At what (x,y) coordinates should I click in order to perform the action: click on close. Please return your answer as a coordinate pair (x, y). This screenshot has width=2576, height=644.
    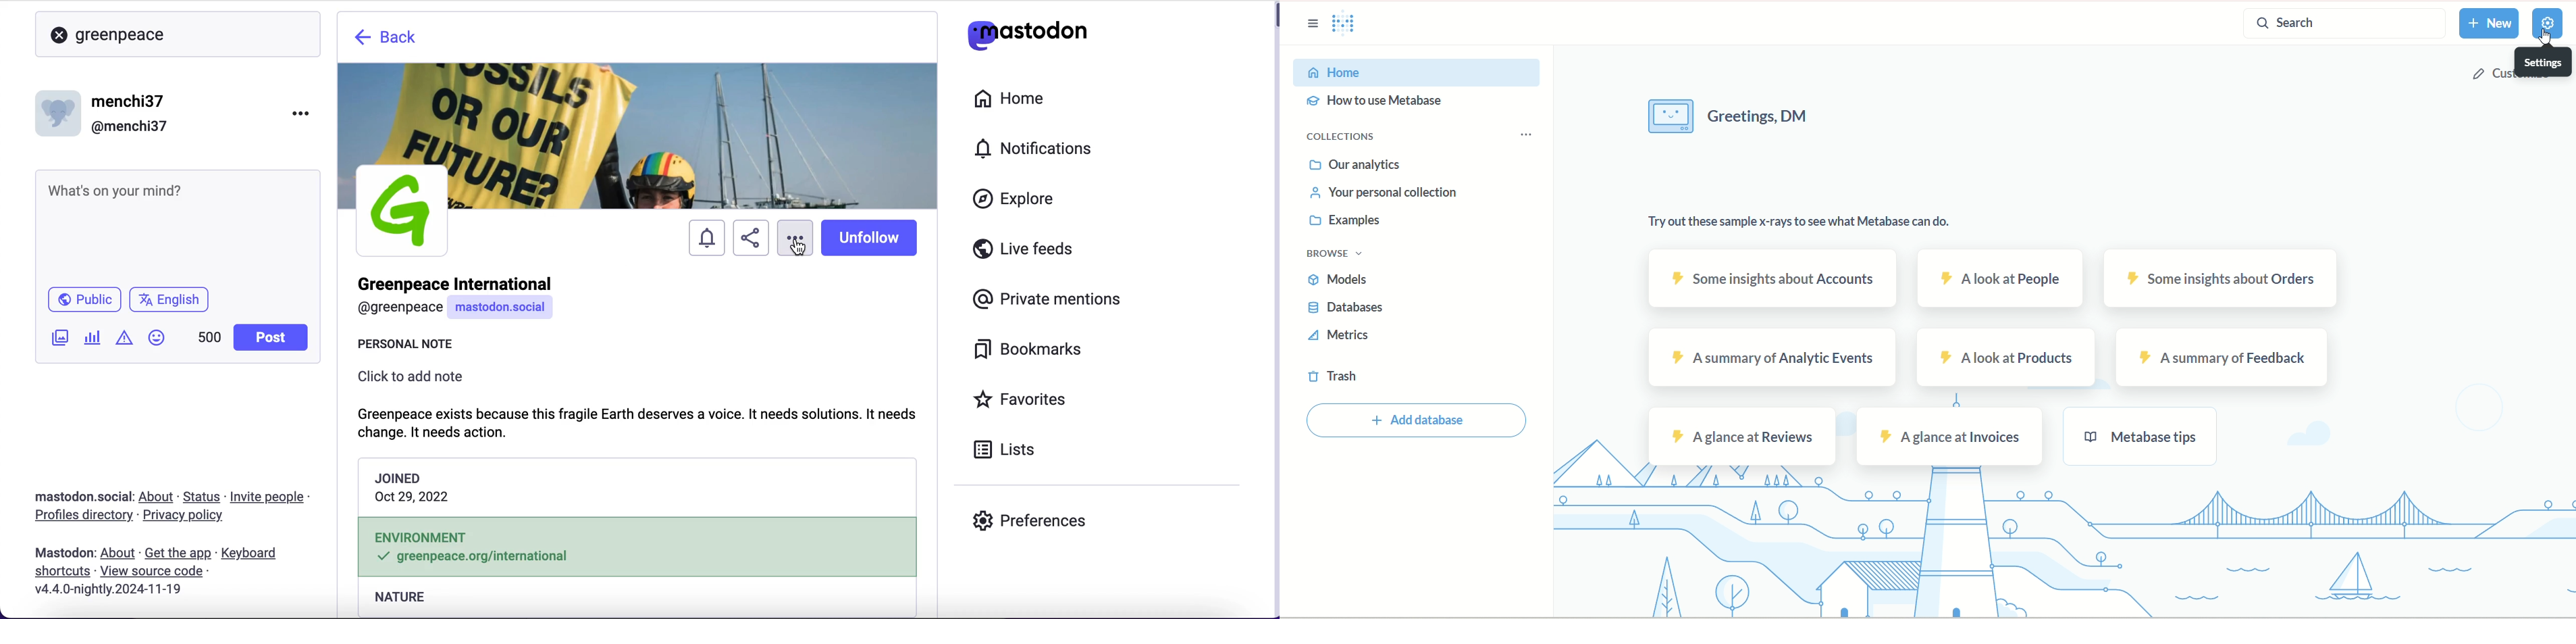
    Looking at the image, I should click on (59, 36).